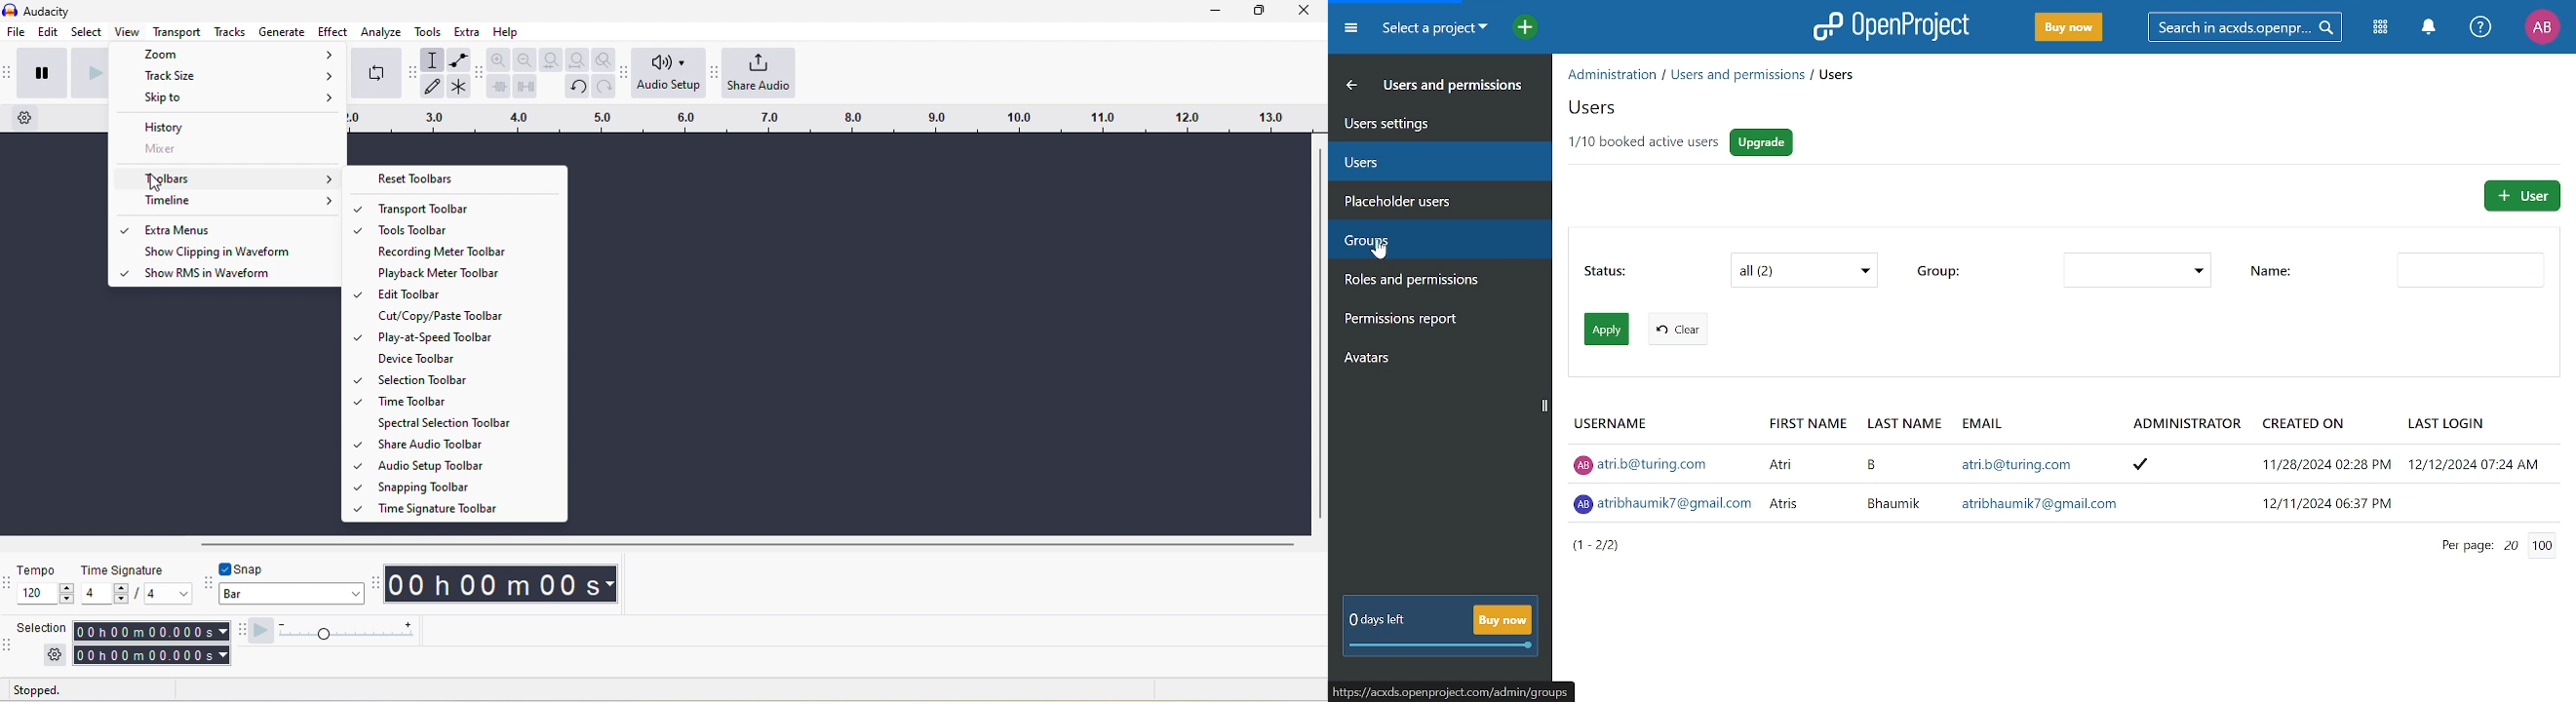  Describe the element at coordinates (9, 74) in the screenshot. I see `audacity transport toolbar` at that location.